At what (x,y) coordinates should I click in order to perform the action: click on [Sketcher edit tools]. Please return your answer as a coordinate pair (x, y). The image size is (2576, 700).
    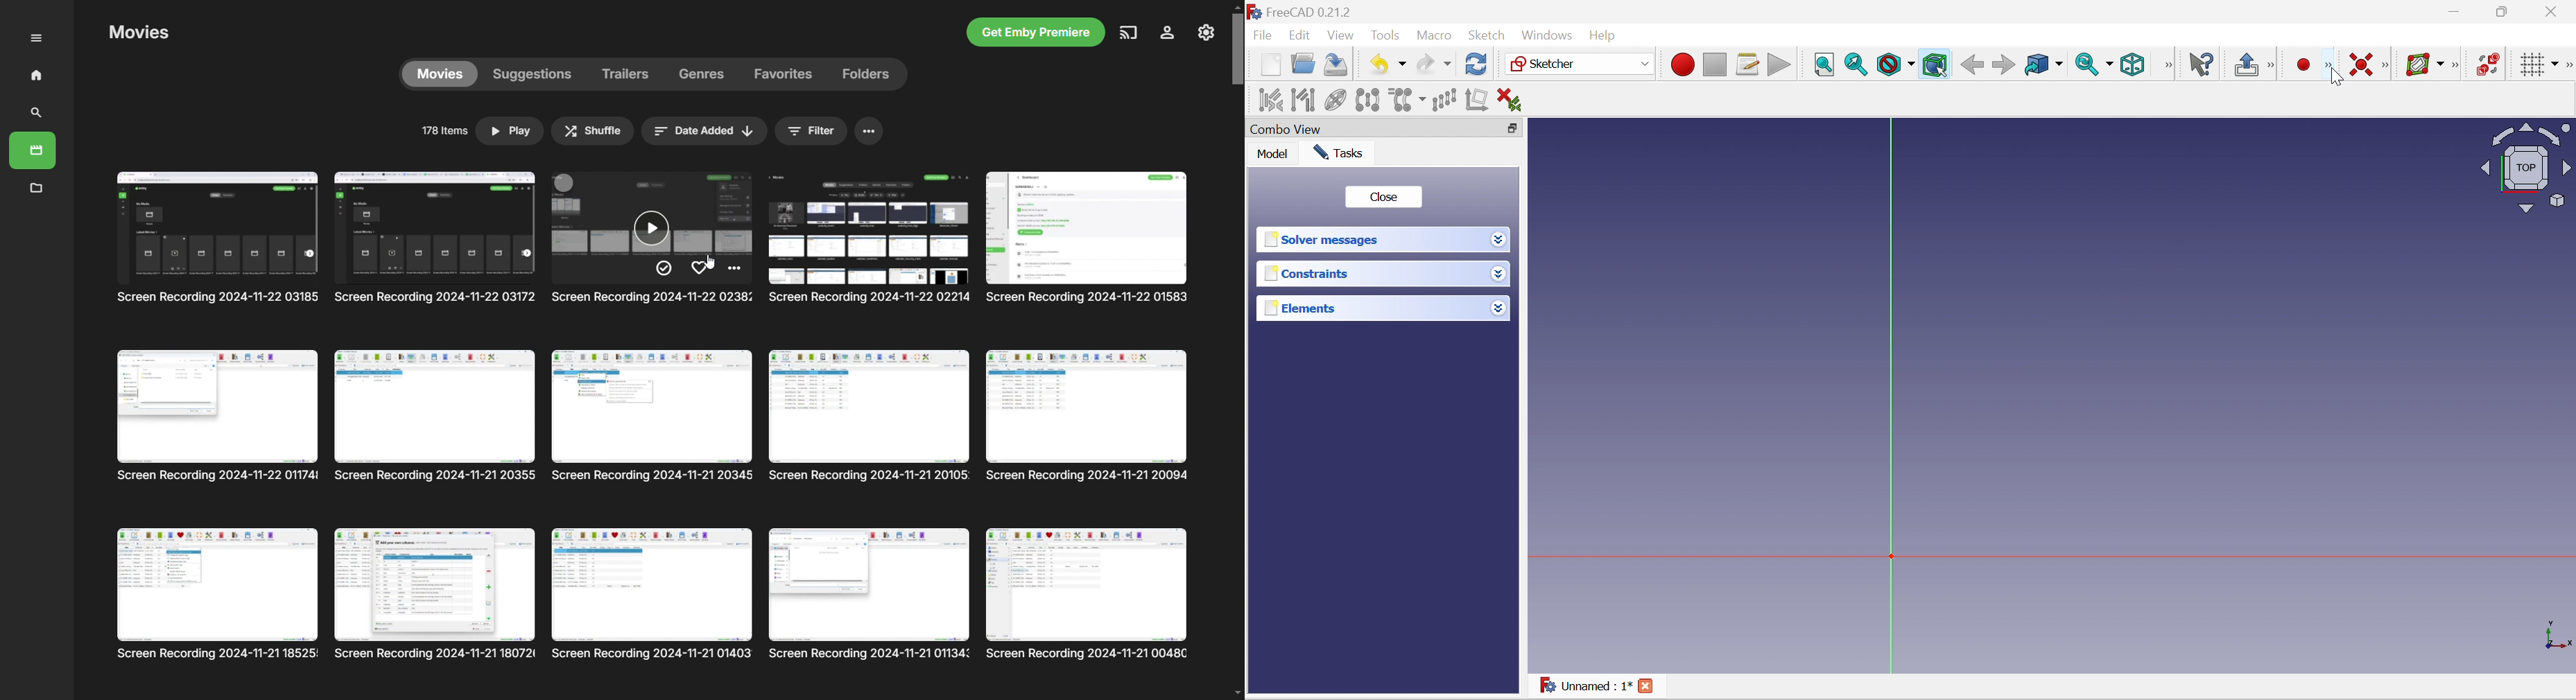
    Looking at the image, I should click on (2568, 66).